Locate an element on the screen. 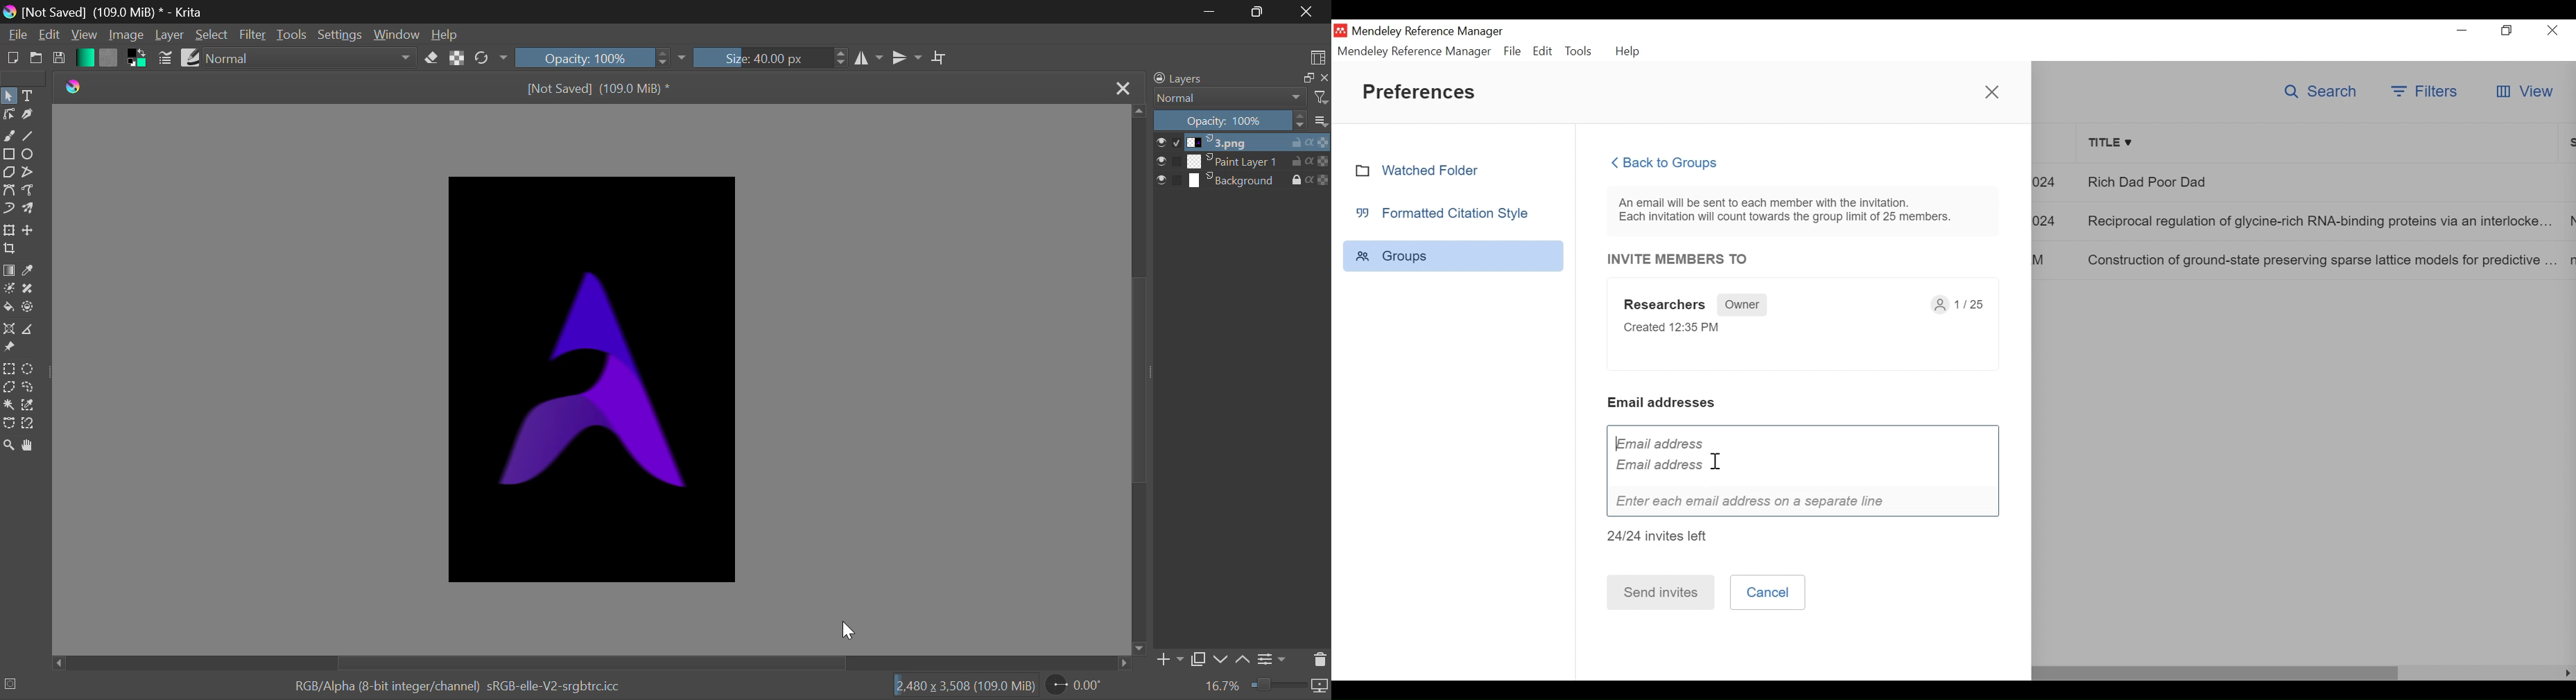 The height and width of the screenshot is (700, 2576). Rich Dad Poor Dad is located at coordinates (2322, 181).